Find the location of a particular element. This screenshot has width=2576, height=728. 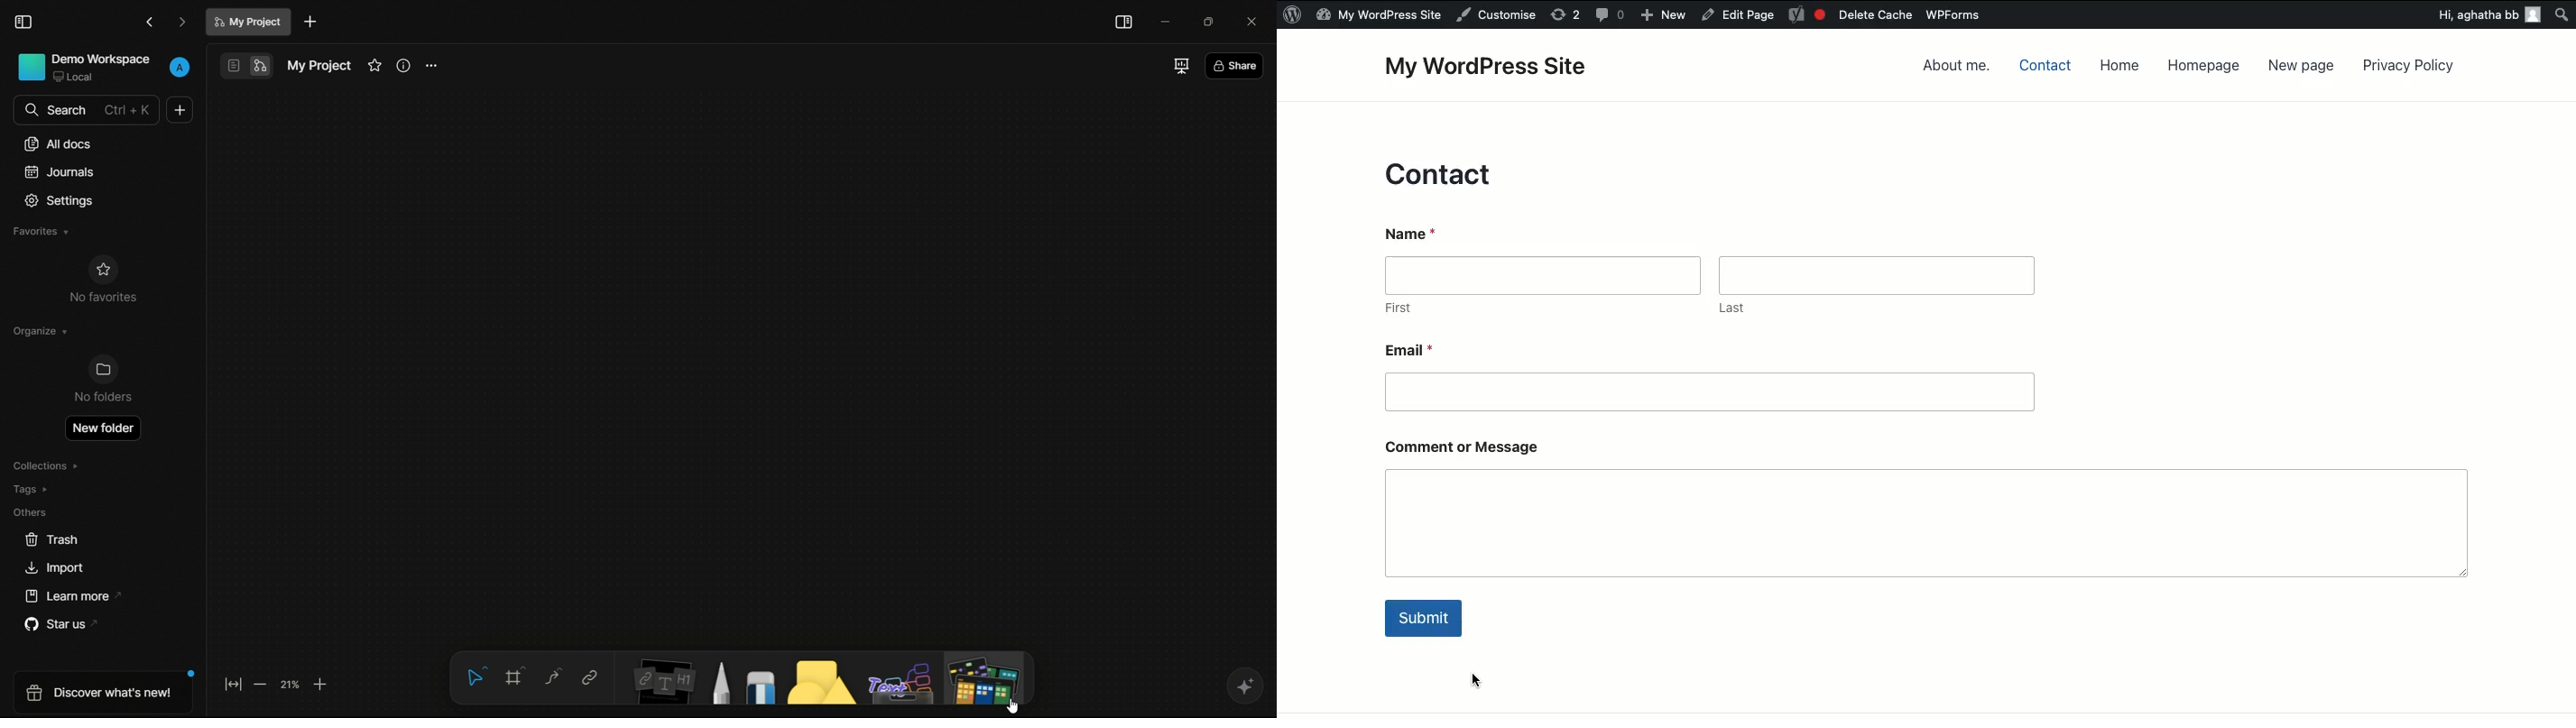

eraser is located at coordinates (763, 687).